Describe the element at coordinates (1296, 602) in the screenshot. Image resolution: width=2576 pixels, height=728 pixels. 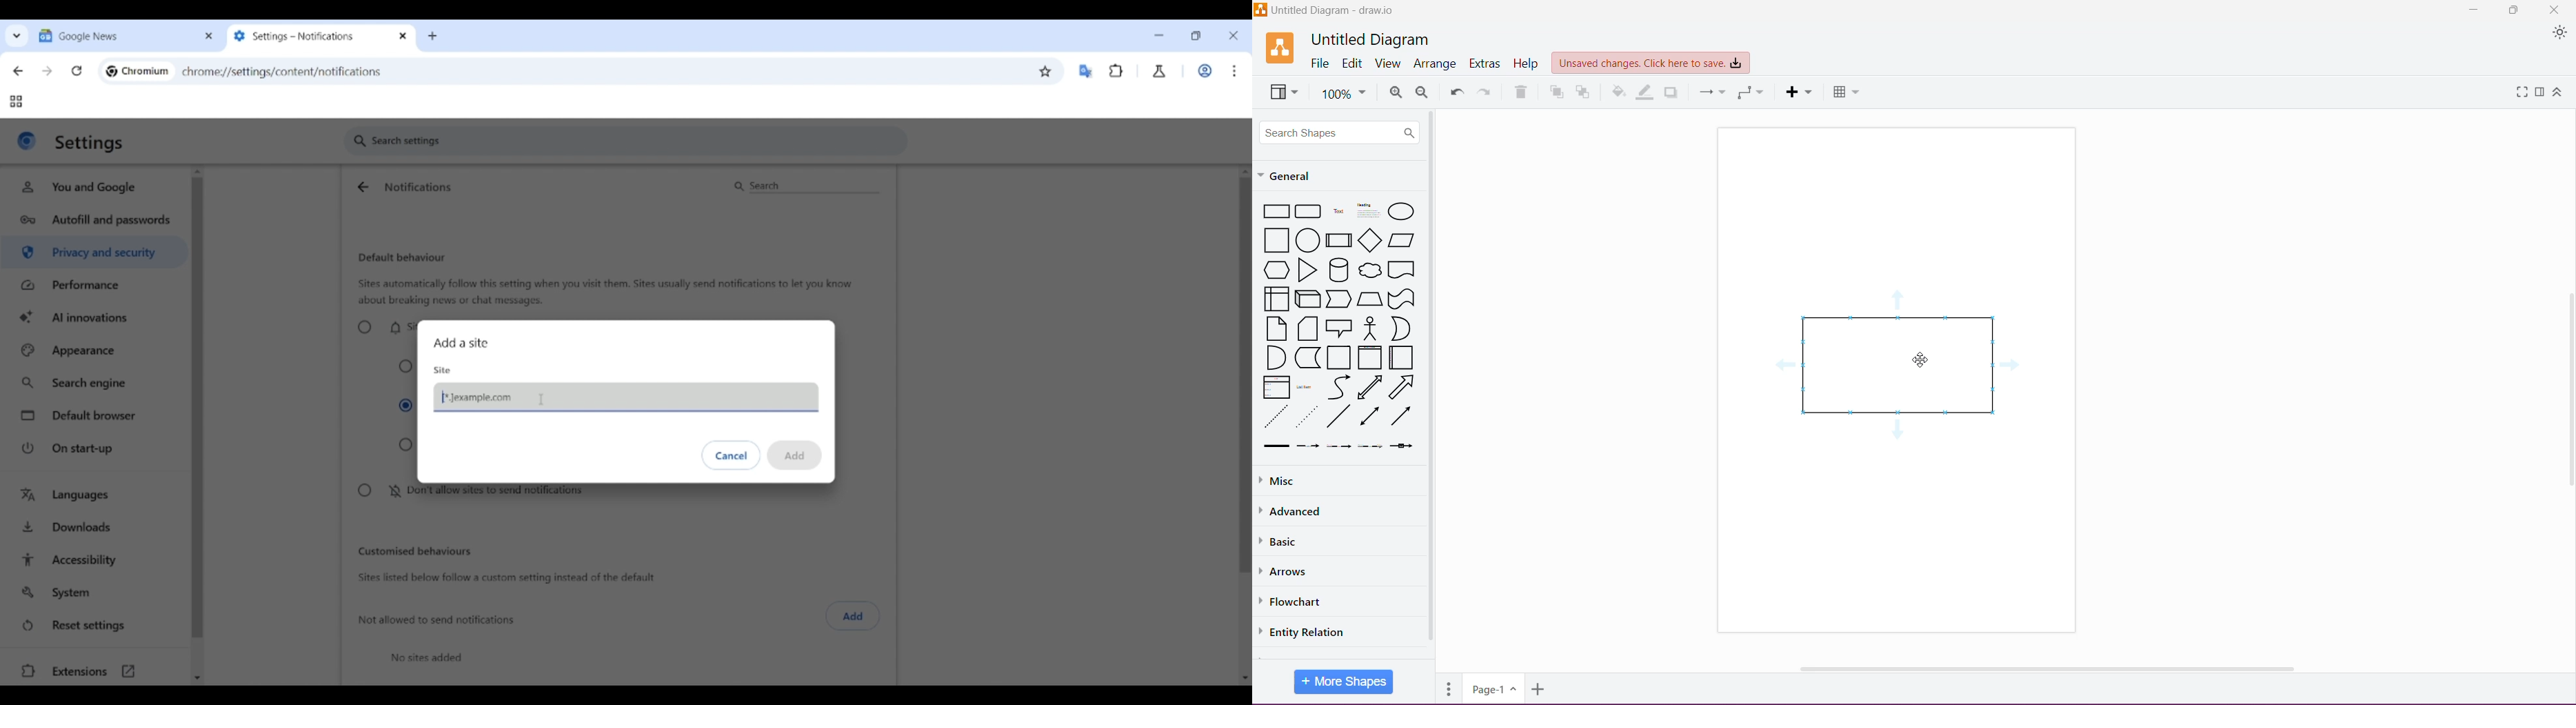
I see `Flowchart` at that location.